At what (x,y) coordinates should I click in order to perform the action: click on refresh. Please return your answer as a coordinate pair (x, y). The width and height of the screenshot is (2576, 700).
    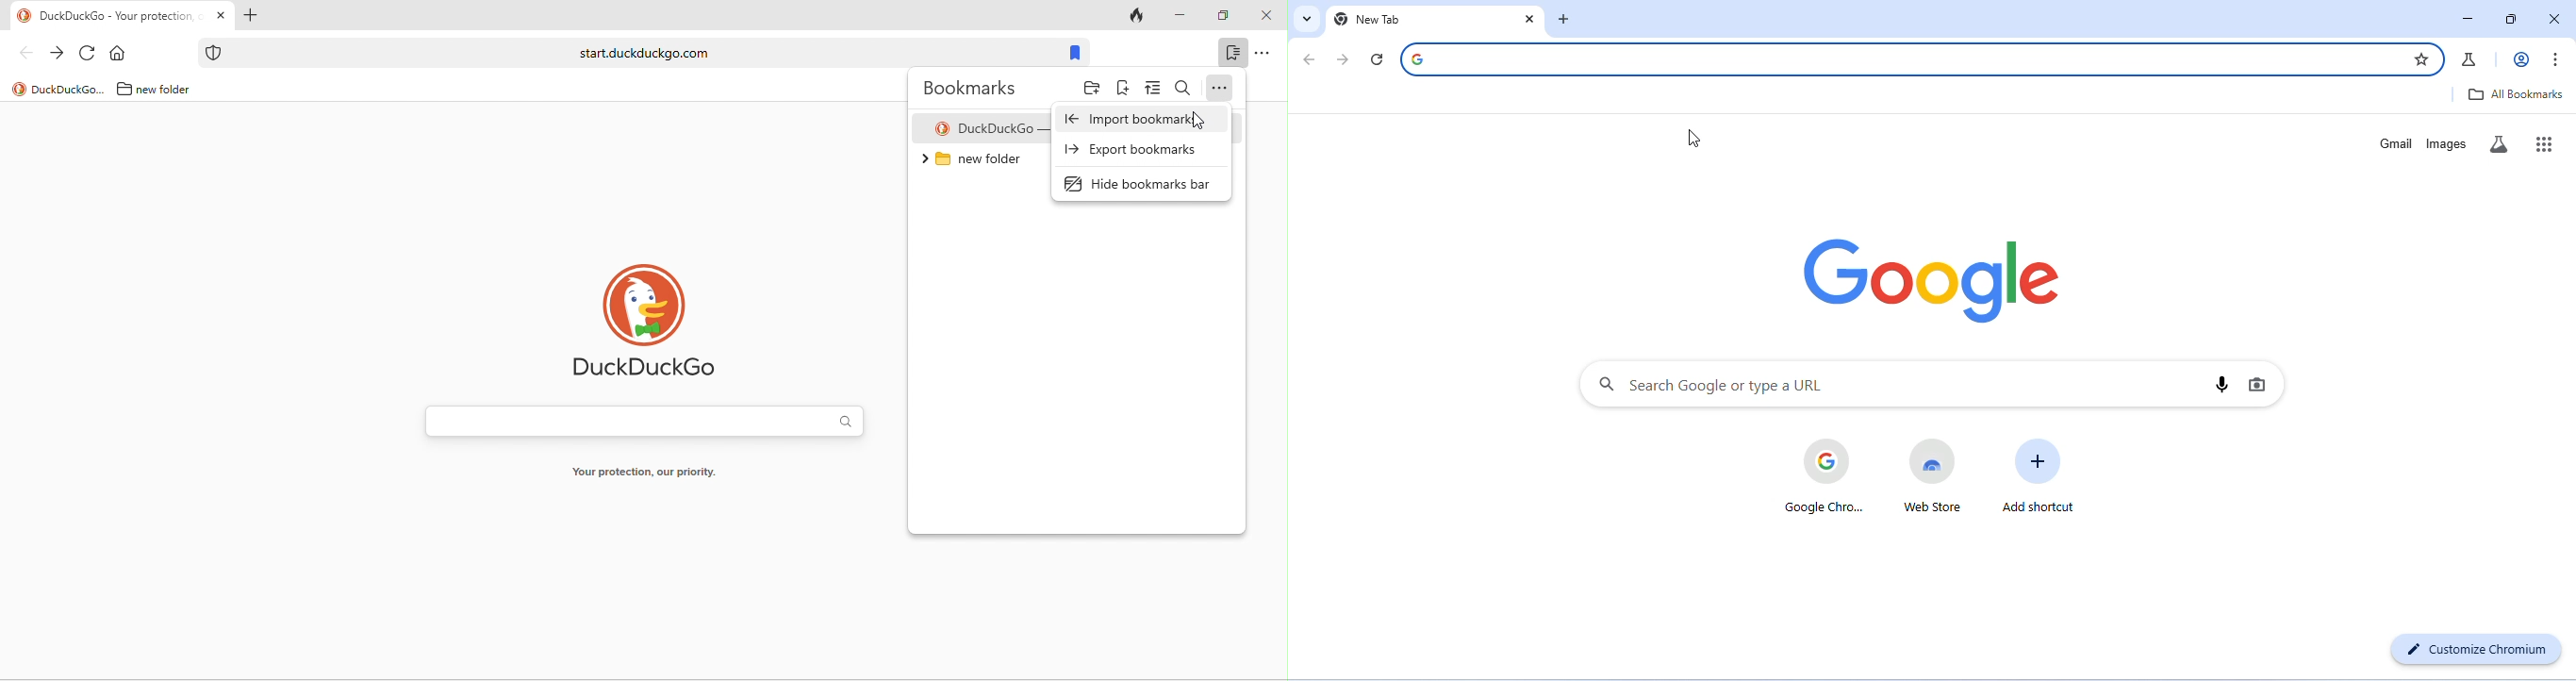
    Looking at the image, I should click on (1377, 60).